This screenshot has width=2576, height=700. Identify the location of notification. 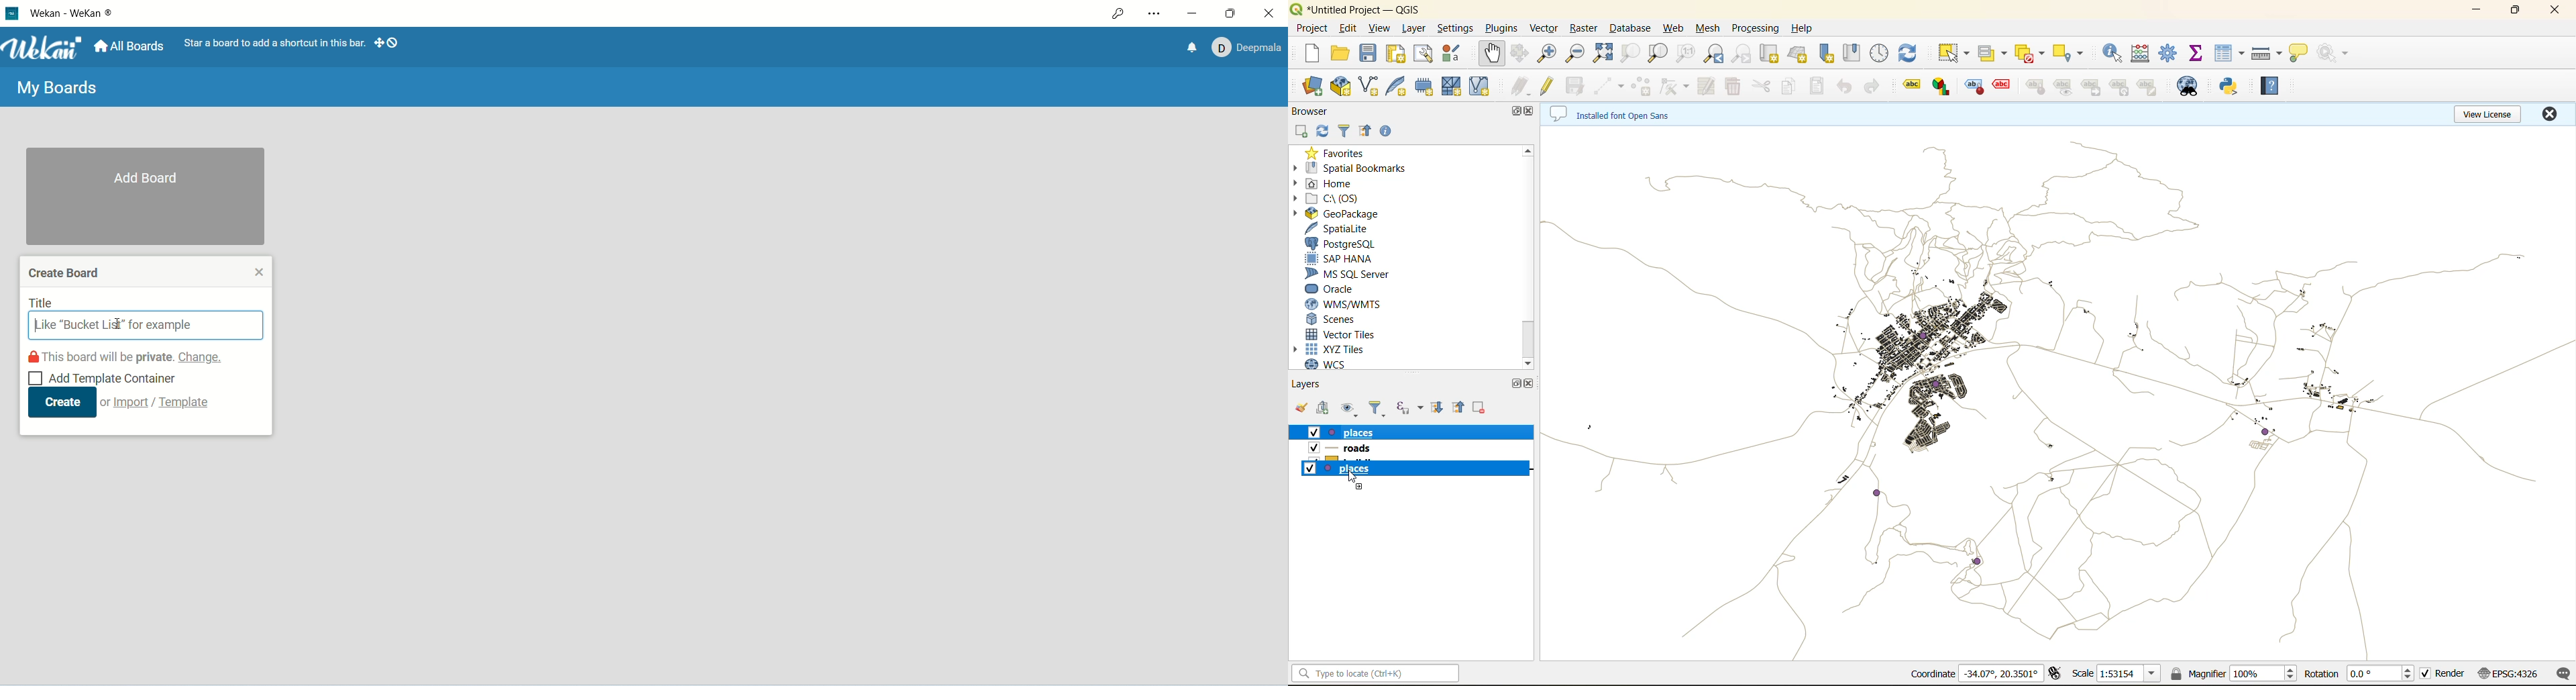
(1190, 46).